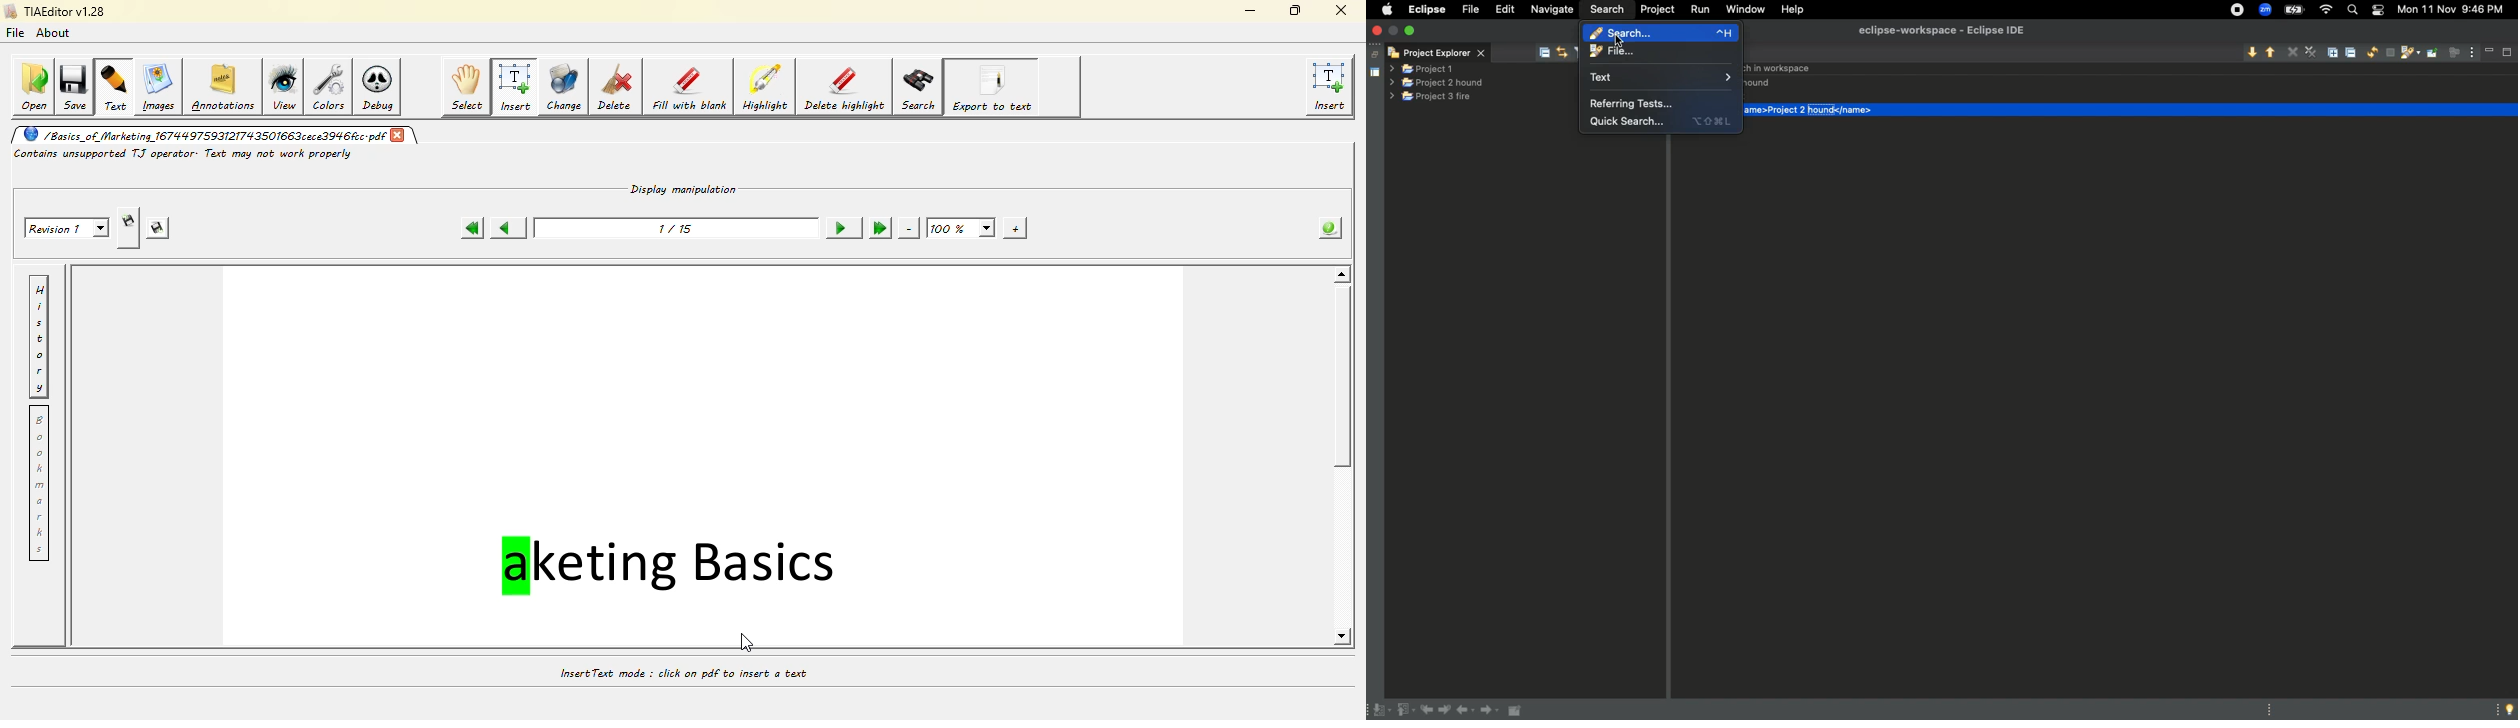 The height and width of the screenshot is (728, 2520). What do you see at coordinates (2311, 53) in the screenshot?
I see `Remove all matches` at bounding box center [2311, 53].